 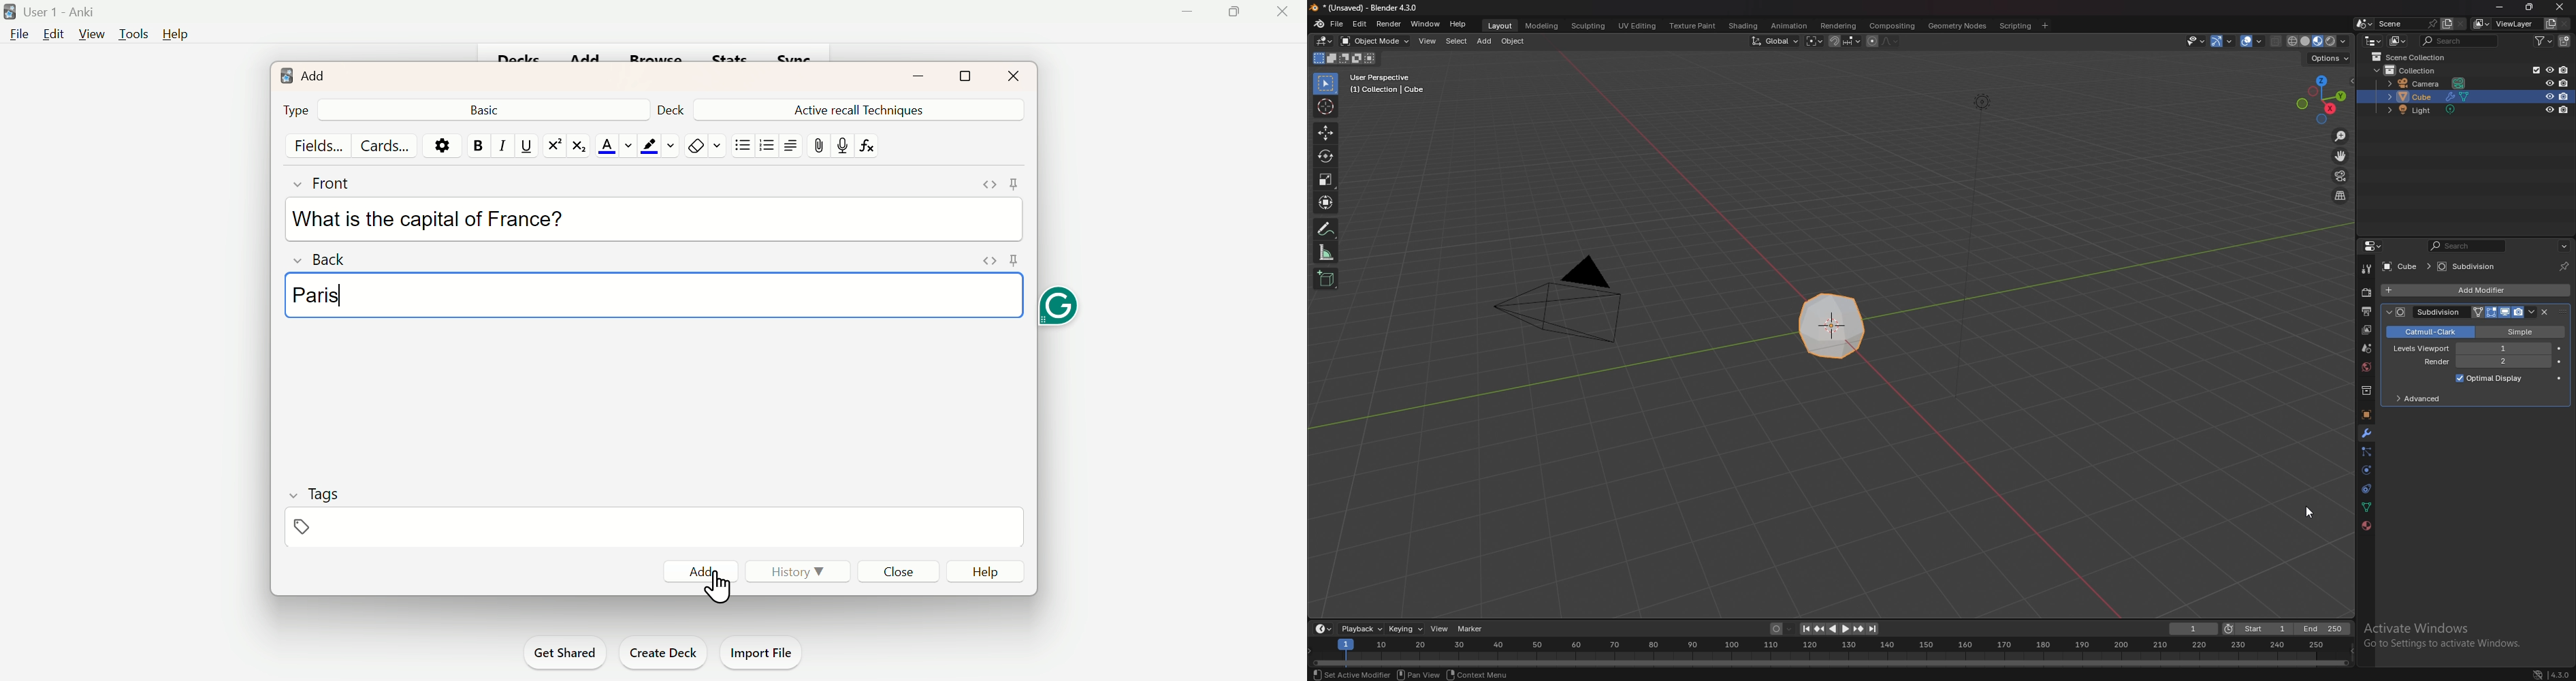 What do you see at coordinates (2365, 507) in the screenshot?
I see `data` at bounding box center [2365, 507].